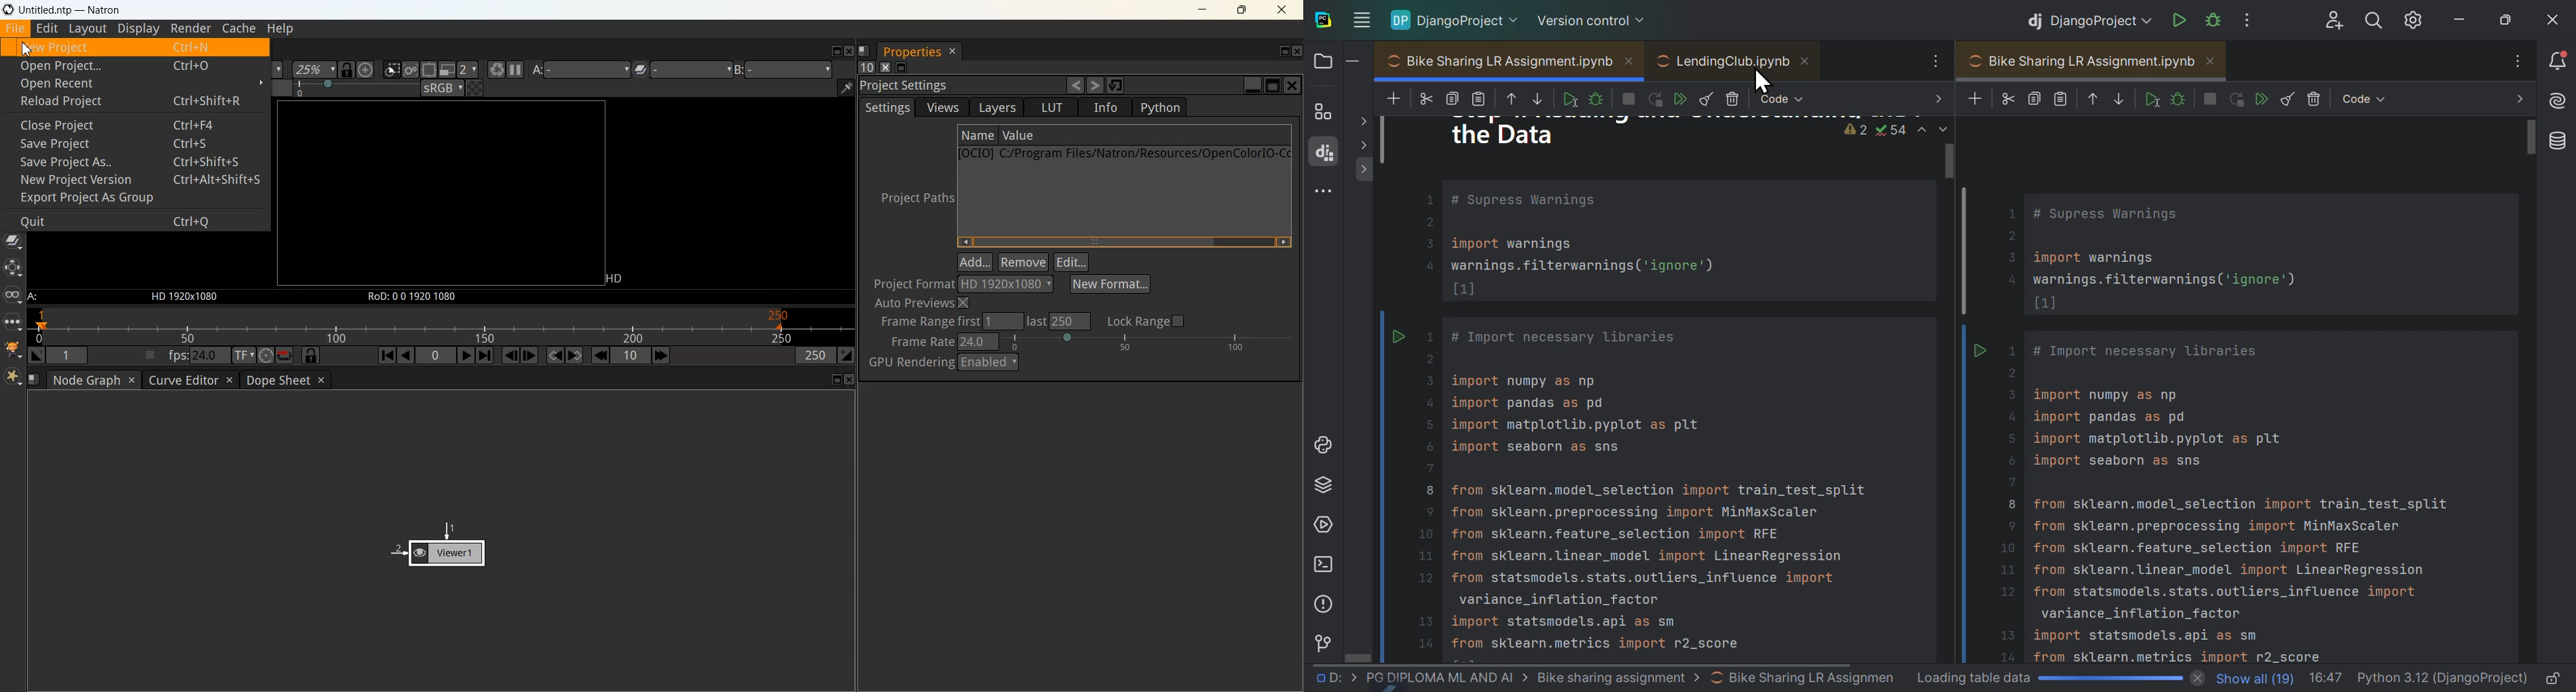  What do you see at coordinates (2462, 16) in the screenshot?
I see `minimise` at bounding box center [2462, 16].